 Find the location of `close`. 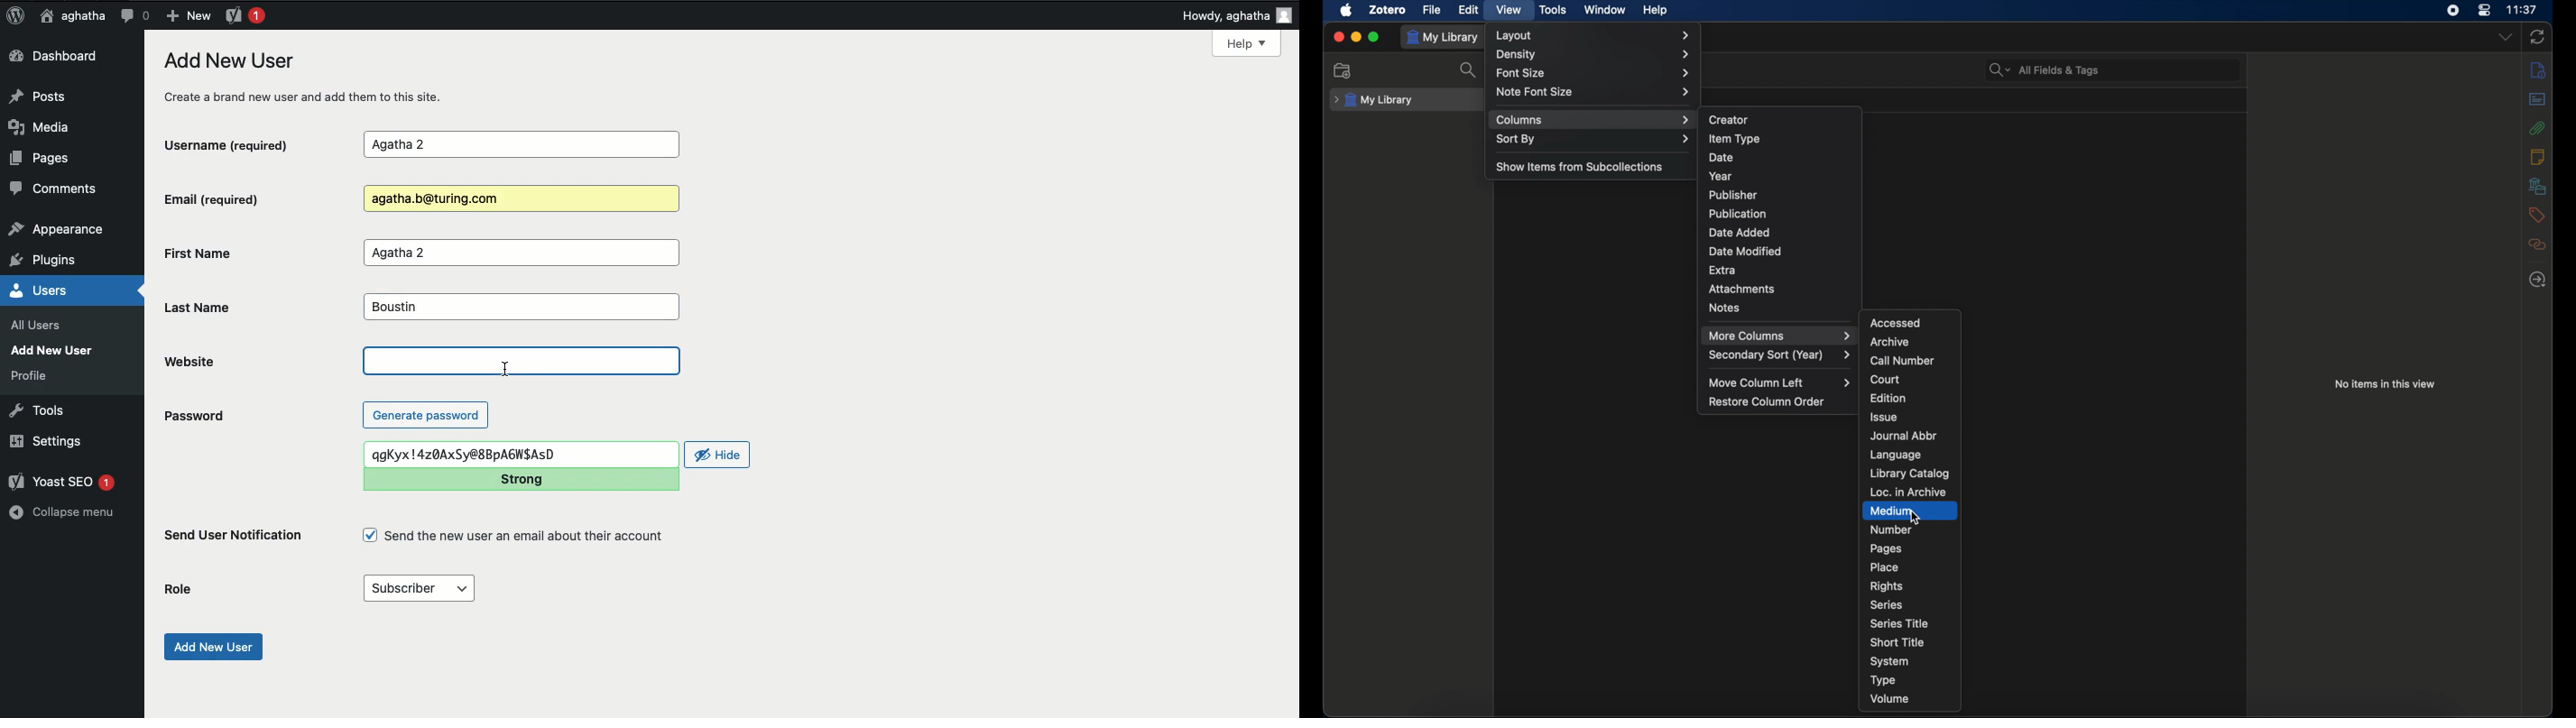

close is located at coordinates (1338, 37).